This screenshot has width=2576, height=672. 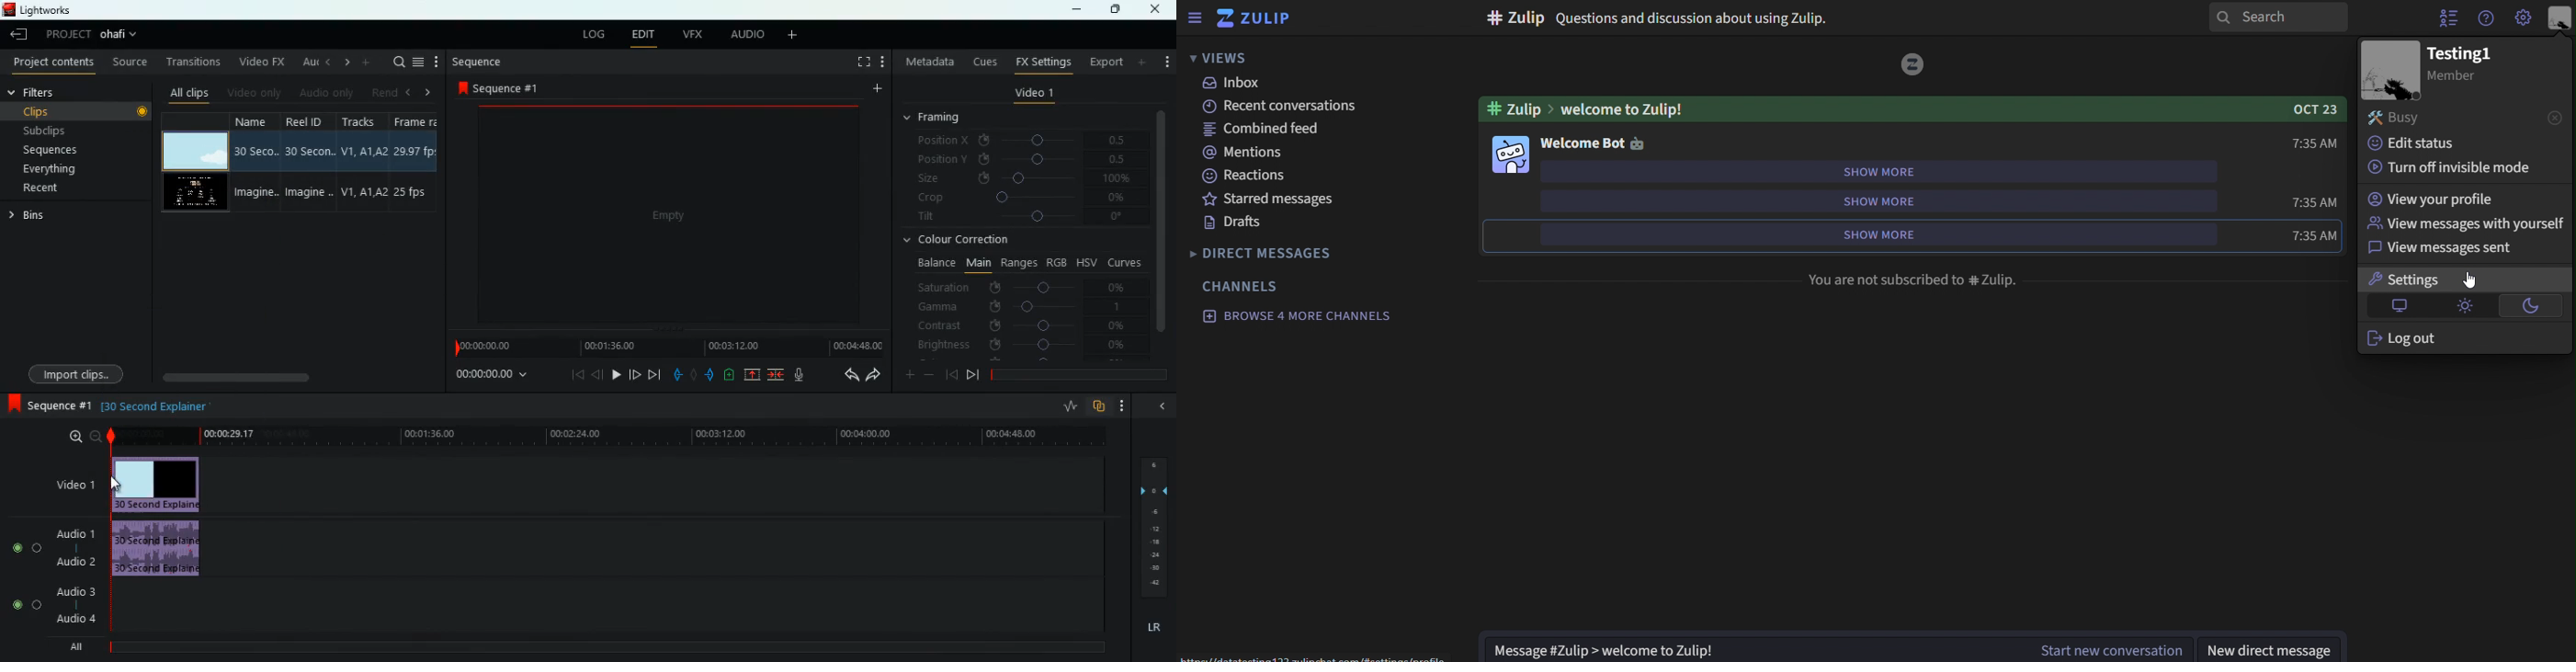 What do you see at coordinates (2314, 108) in the screenshot?
I see `oct 23` at bounding box center [2314, 108].